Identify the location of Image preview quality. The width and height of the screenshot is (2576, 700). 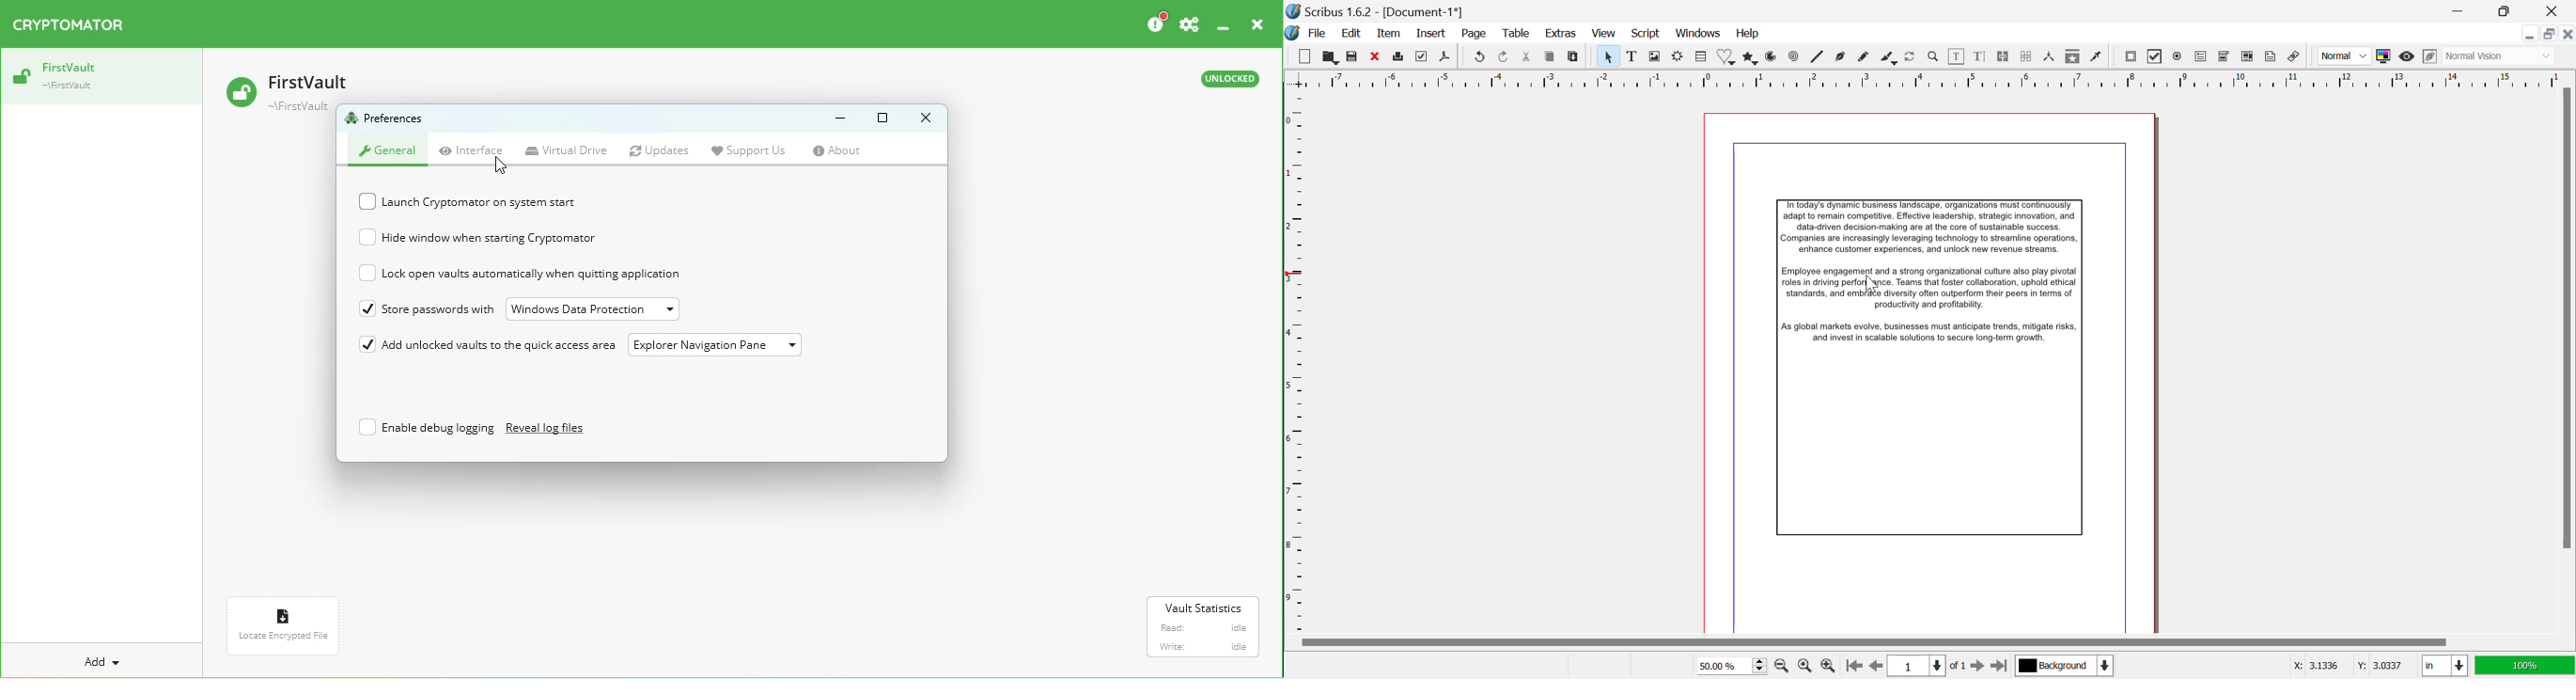
(2346, 56).